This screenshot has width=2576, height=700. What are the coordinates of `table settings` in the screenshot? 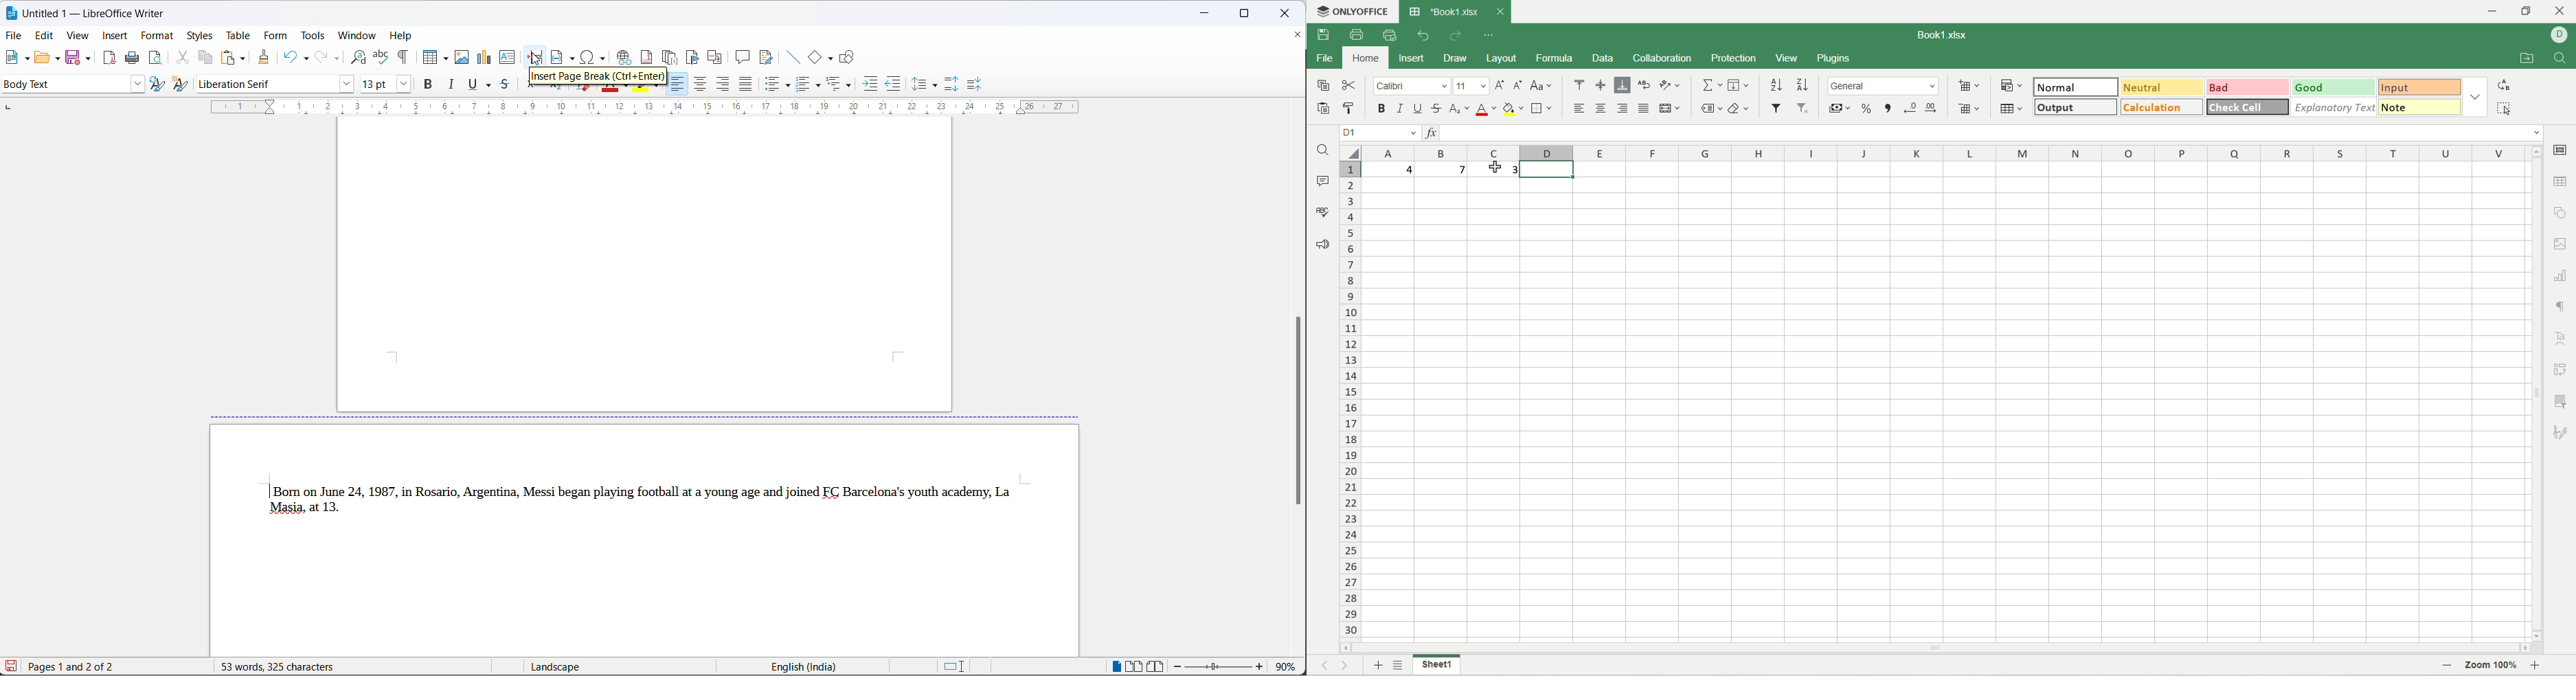 It's located at (2561, 185).